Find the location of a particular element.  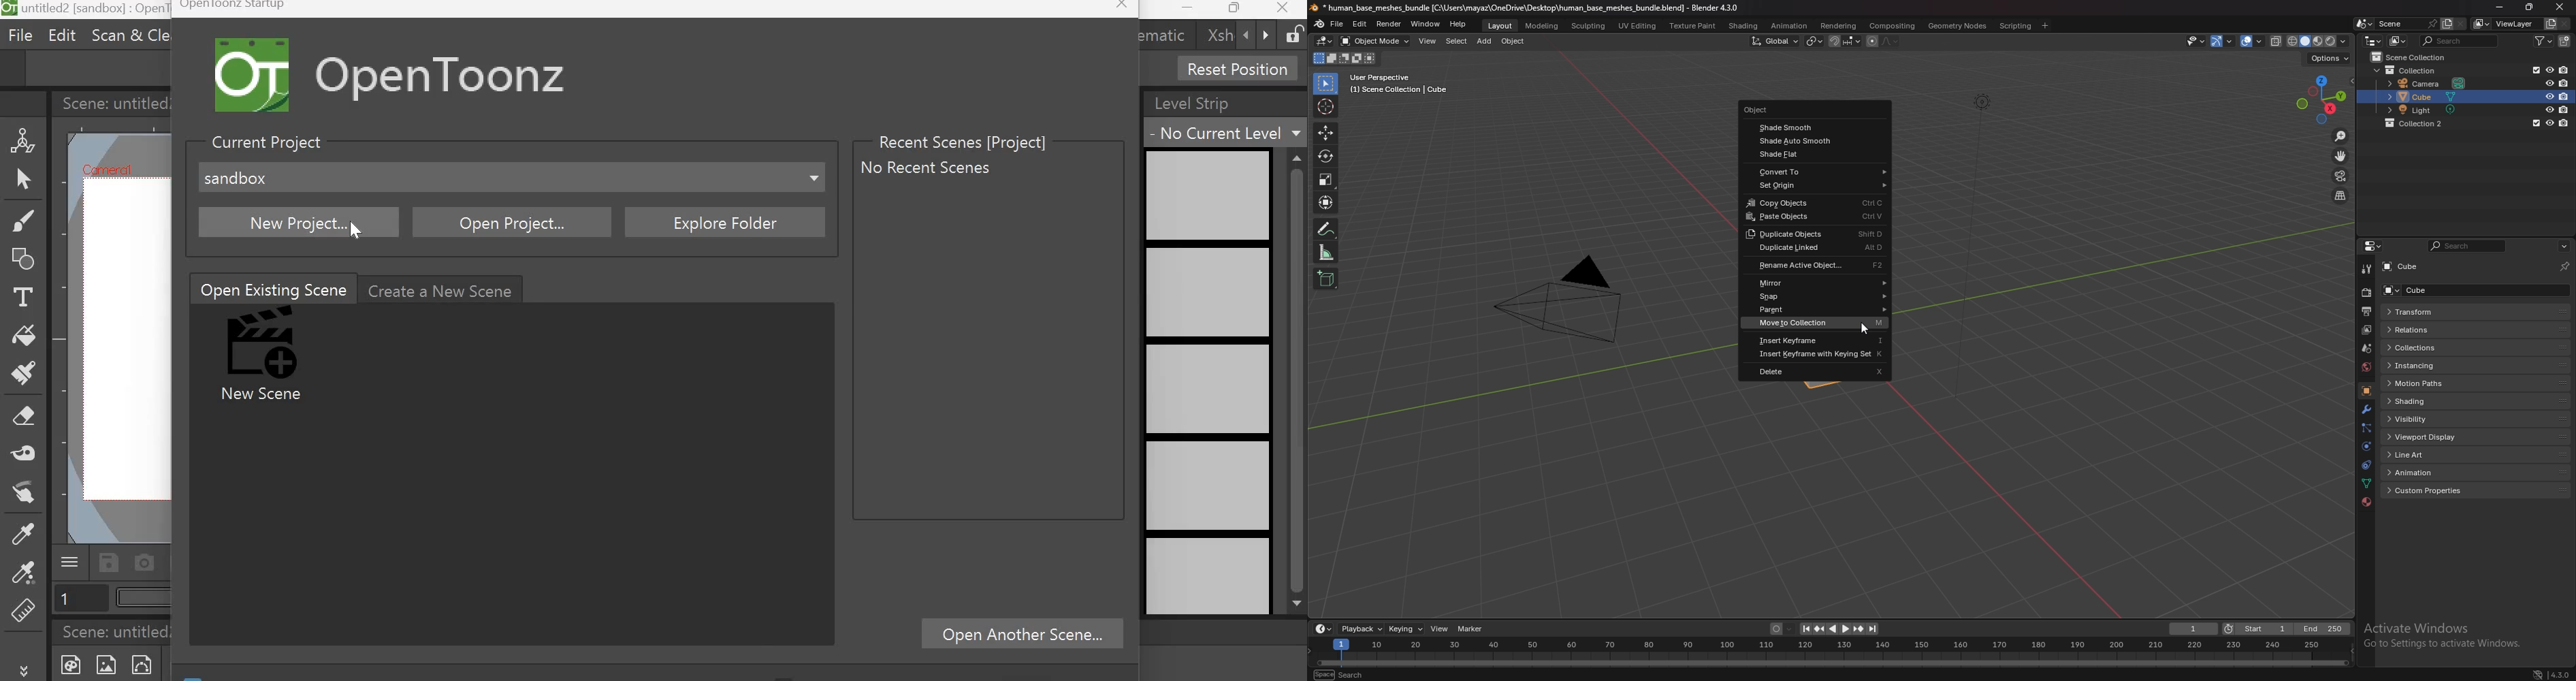

scale is located at coordinates (1327, 180).